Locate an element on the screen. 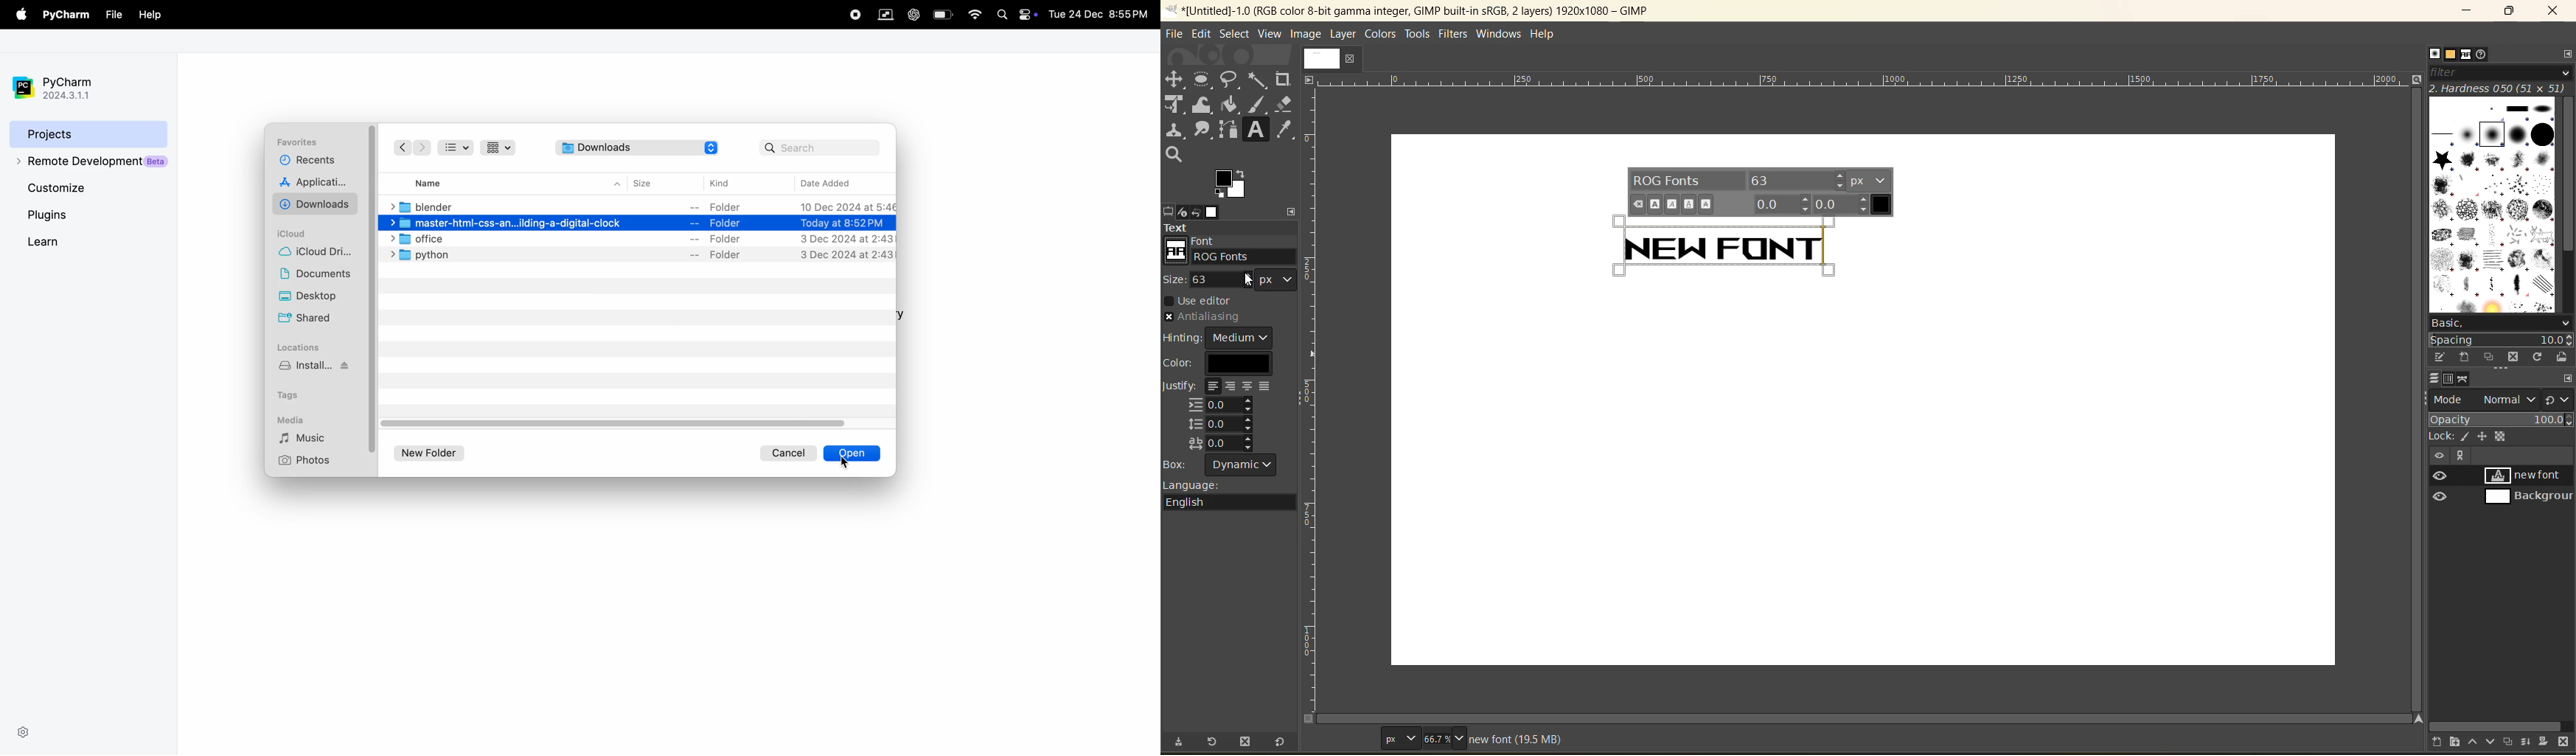 Image resolution: width=2576 pixels, height=756 pixels. list view is located at coordinates (460, 146).